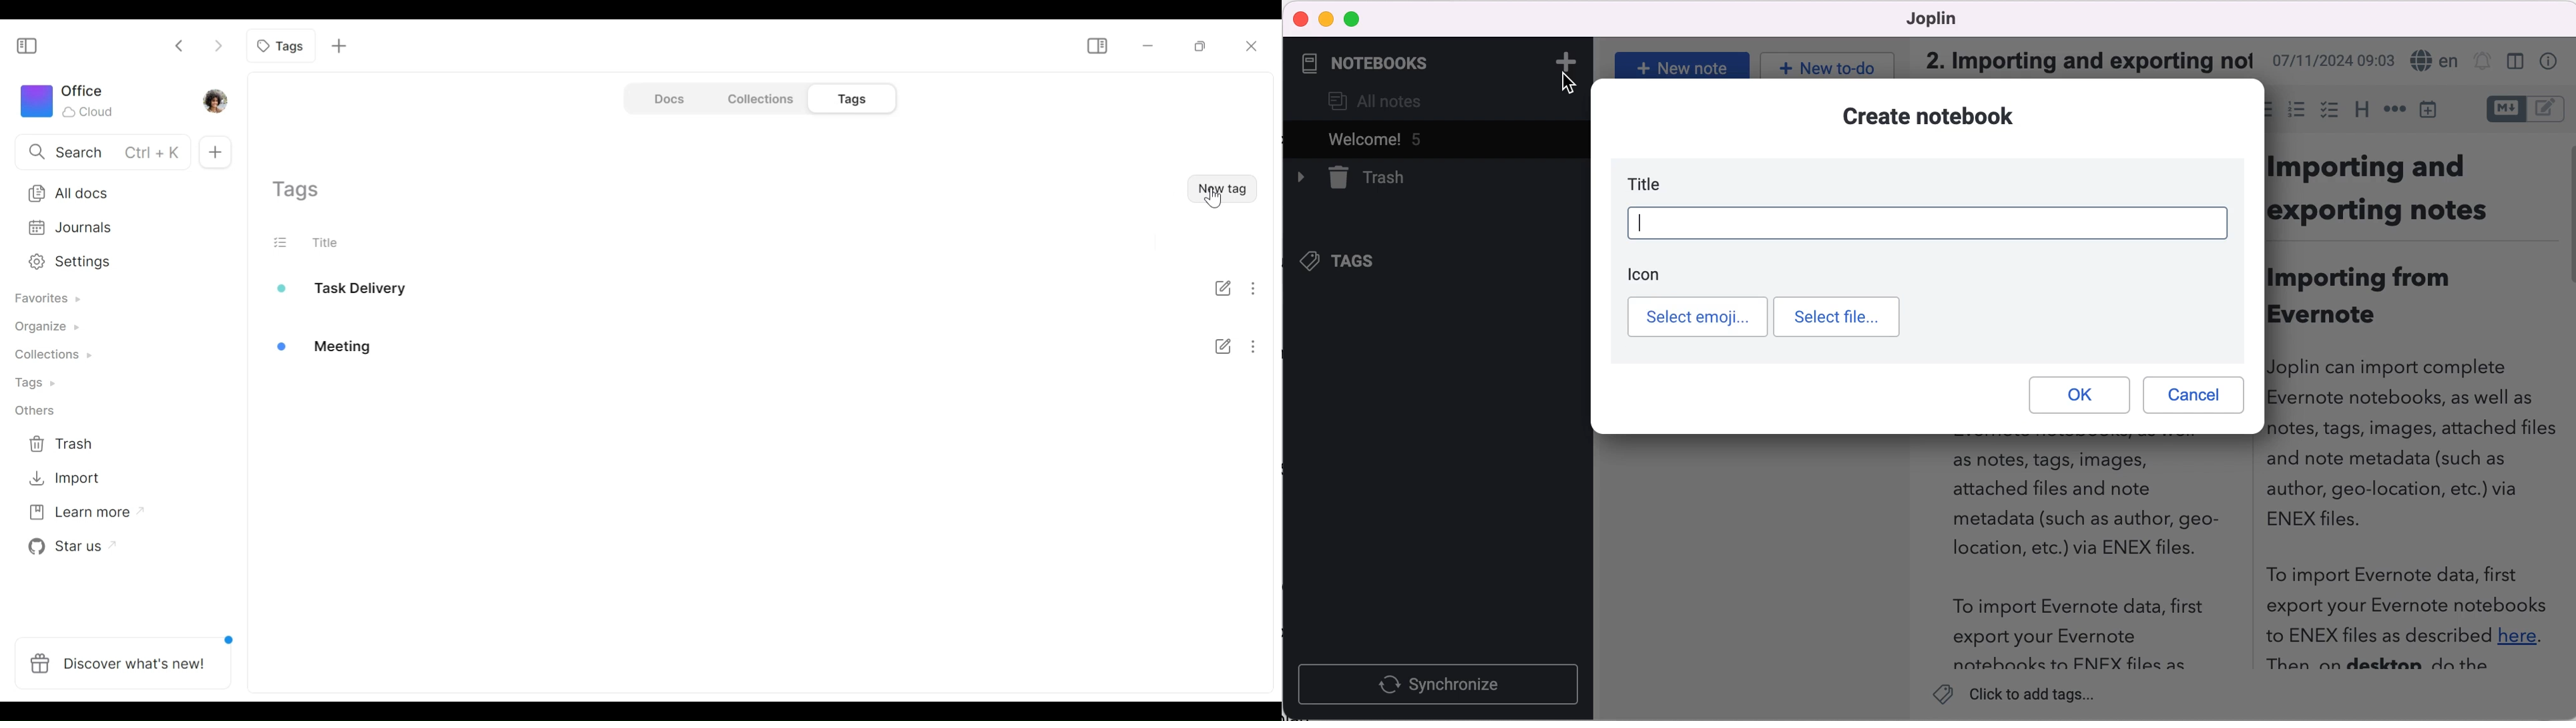 The width and height of the screenshot is (2576, 728). What do you see at coordinates (2192, 396) in the screenshot?
I see `cancel` at bounding box center [2192, 396].